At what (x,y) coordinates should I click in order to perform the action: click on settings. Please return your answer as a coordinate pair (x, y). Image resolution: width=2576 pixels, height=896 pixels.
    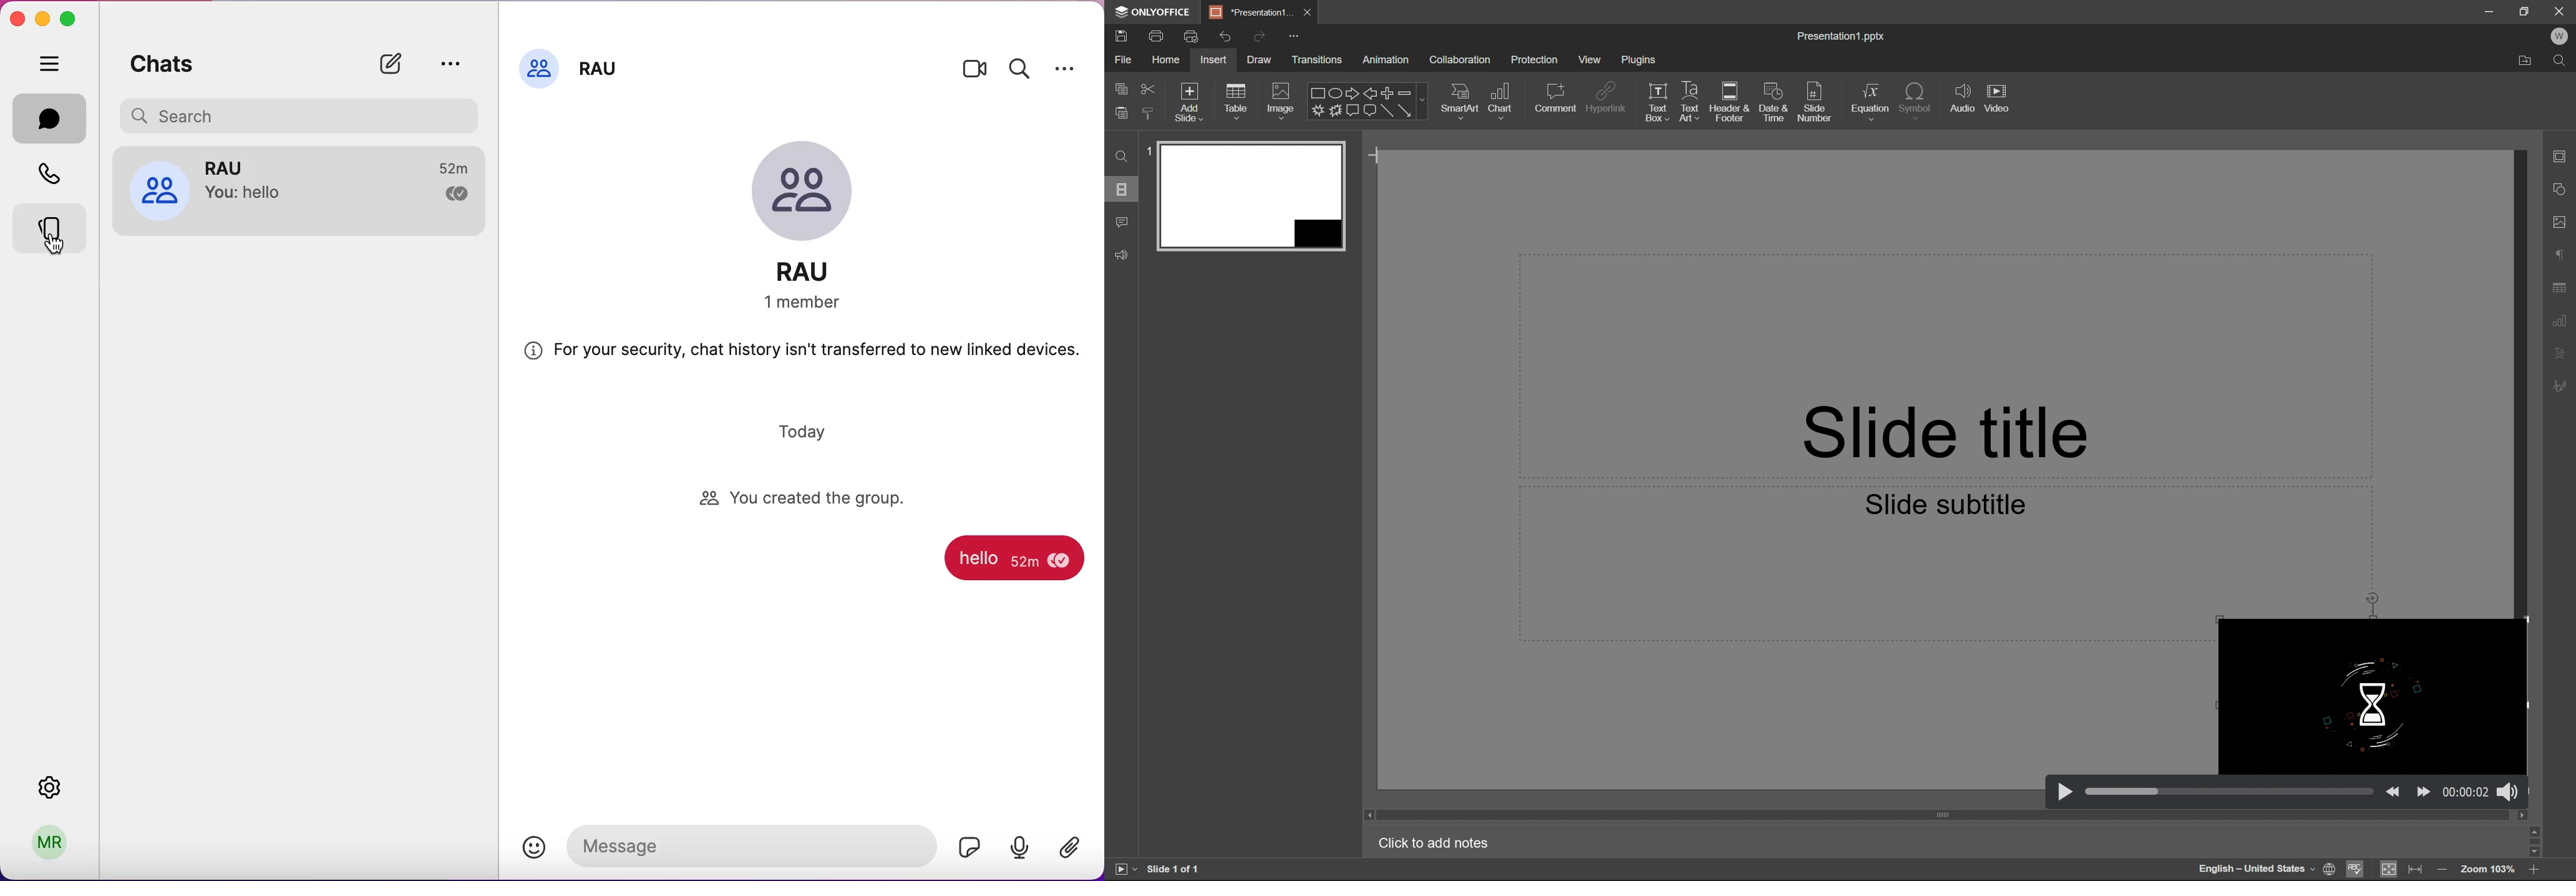
    Looking at the image, I should click on (62, 787).